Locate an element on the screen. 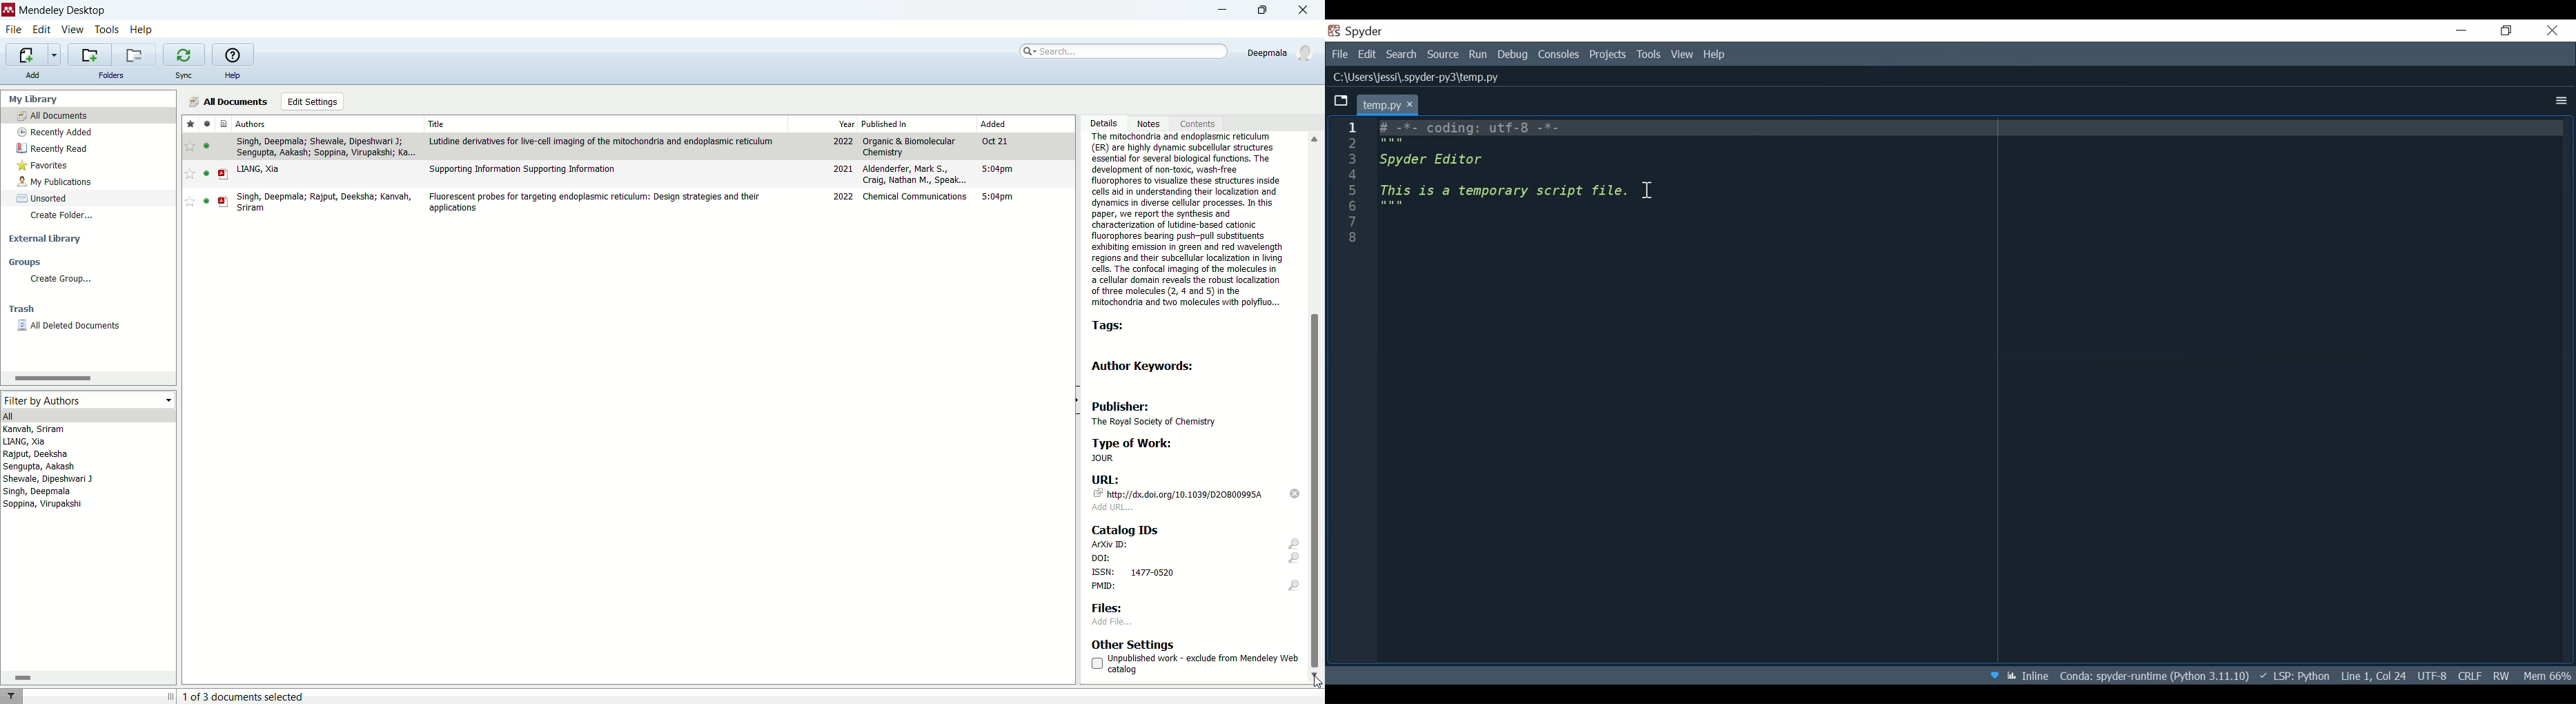 Image resolution: width=2576 pixels, height=728 pixels. Cursor Position is located at coordinates (2375, 676).